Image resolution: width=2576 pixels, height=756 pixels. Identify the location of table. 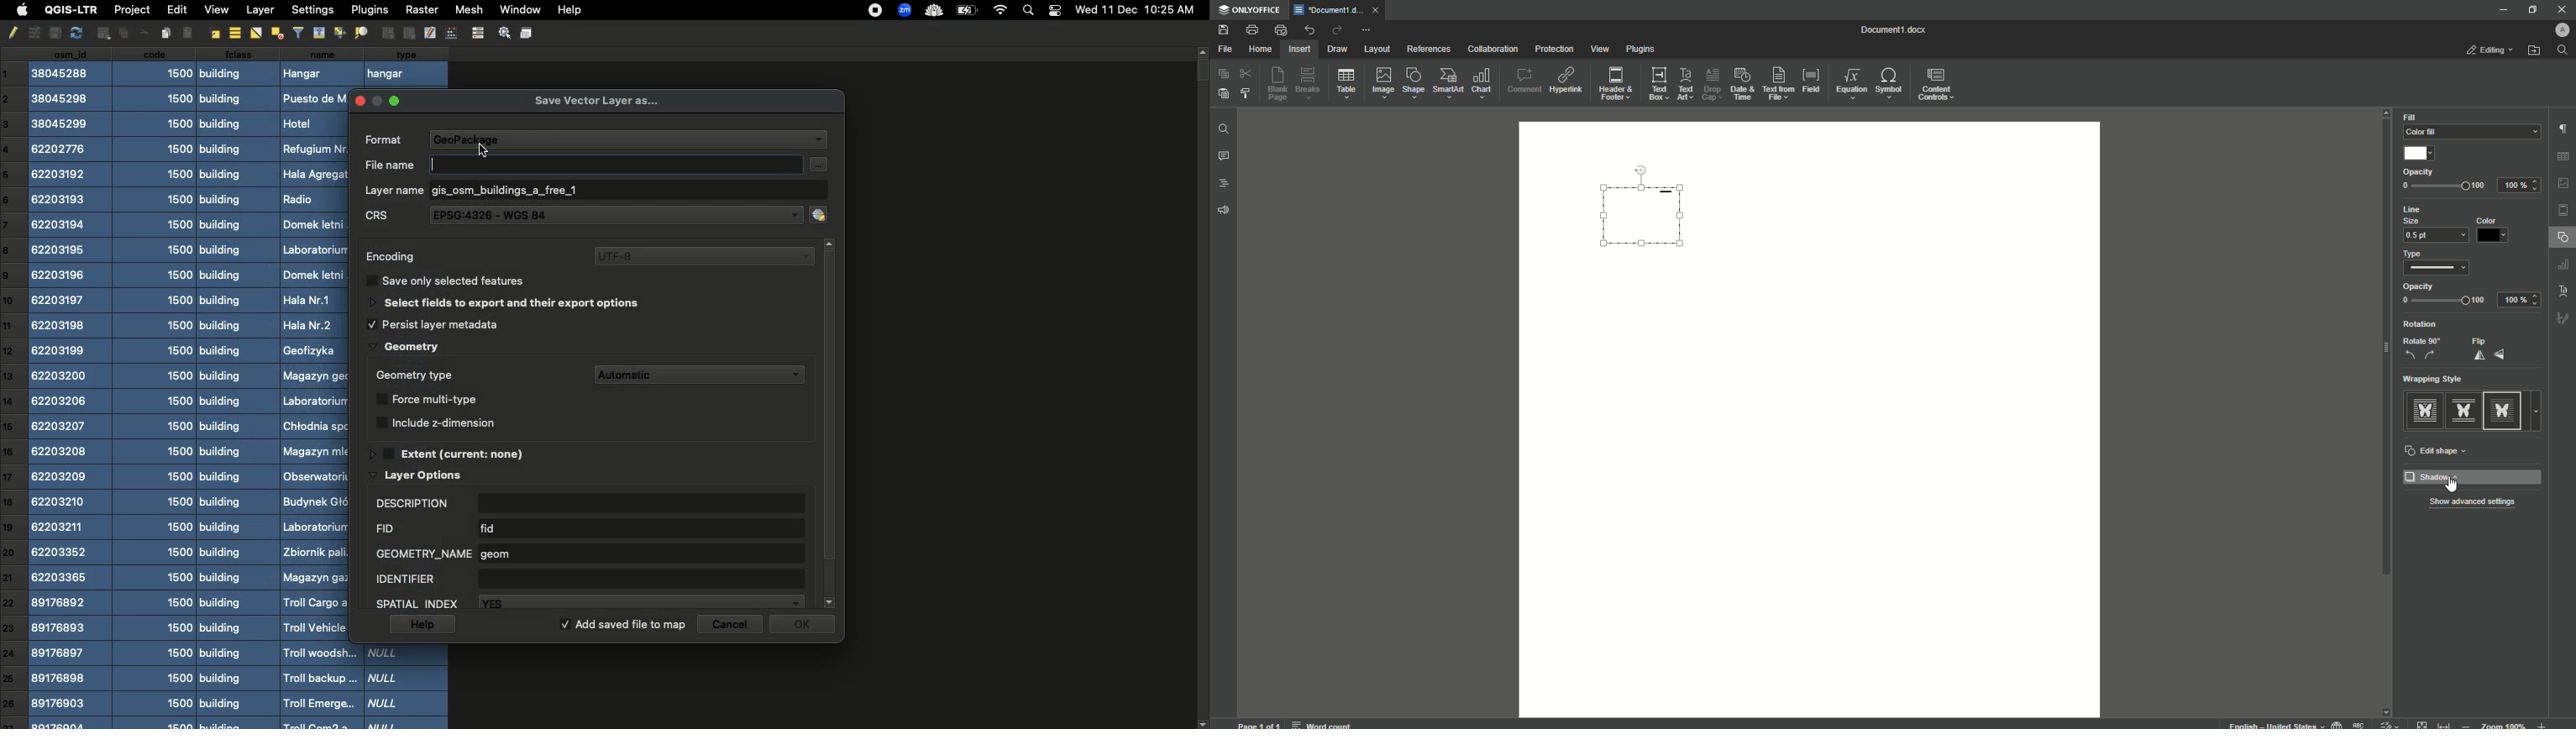
(2566, 154).